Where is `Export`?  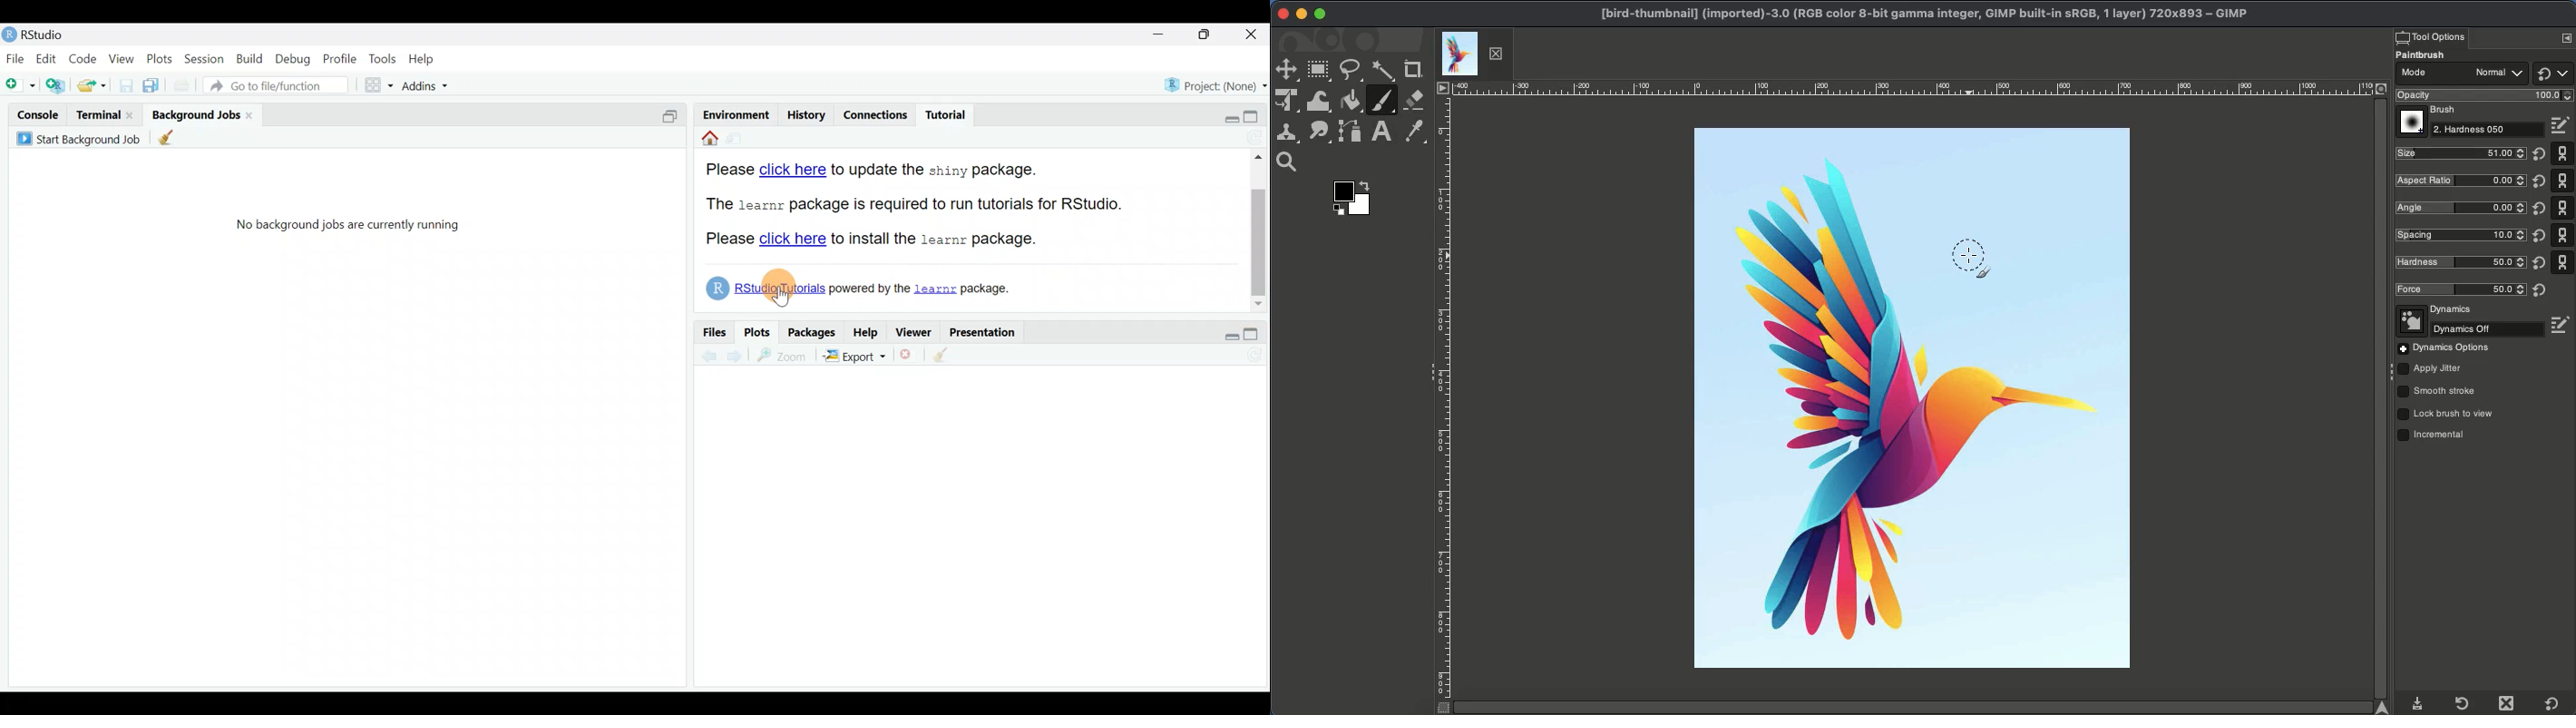 Export is located at coordinates (855, 356).